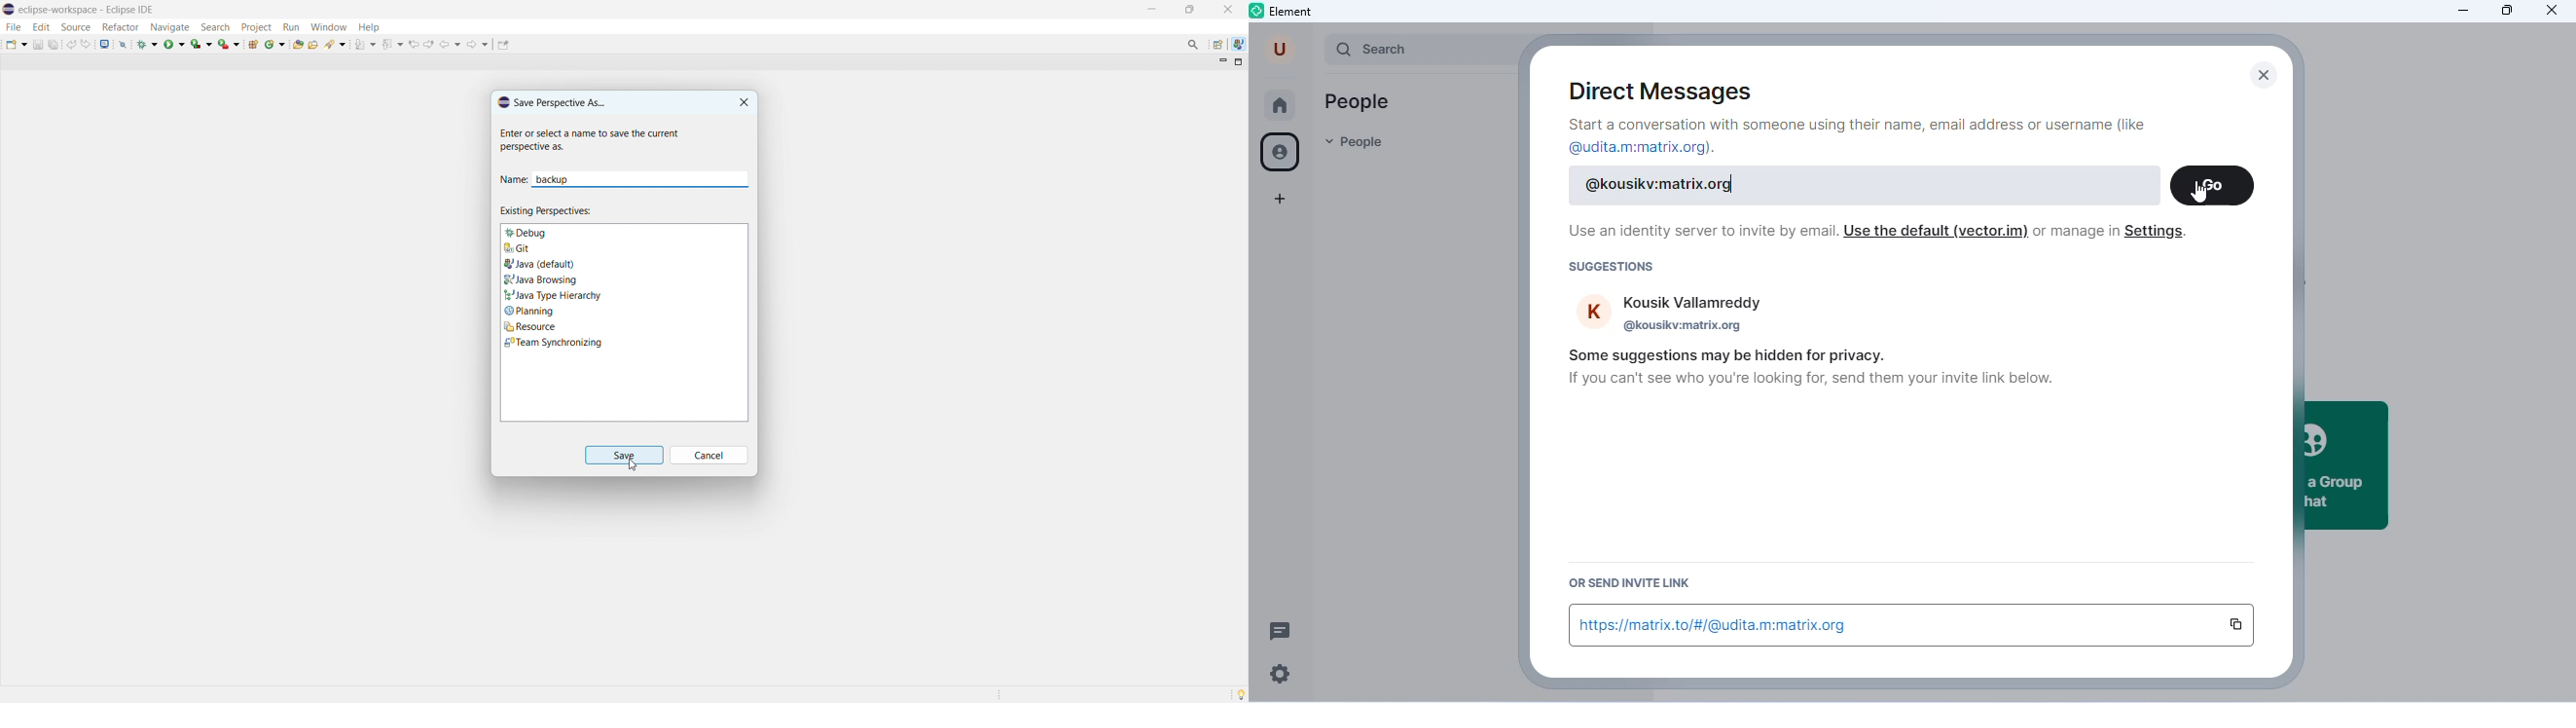 Image resolution: width=2576 pixels, height=728 pixels. Describe the element at coordinates (547, 210) in the screenshot. I see `existing perspectives` at that location.